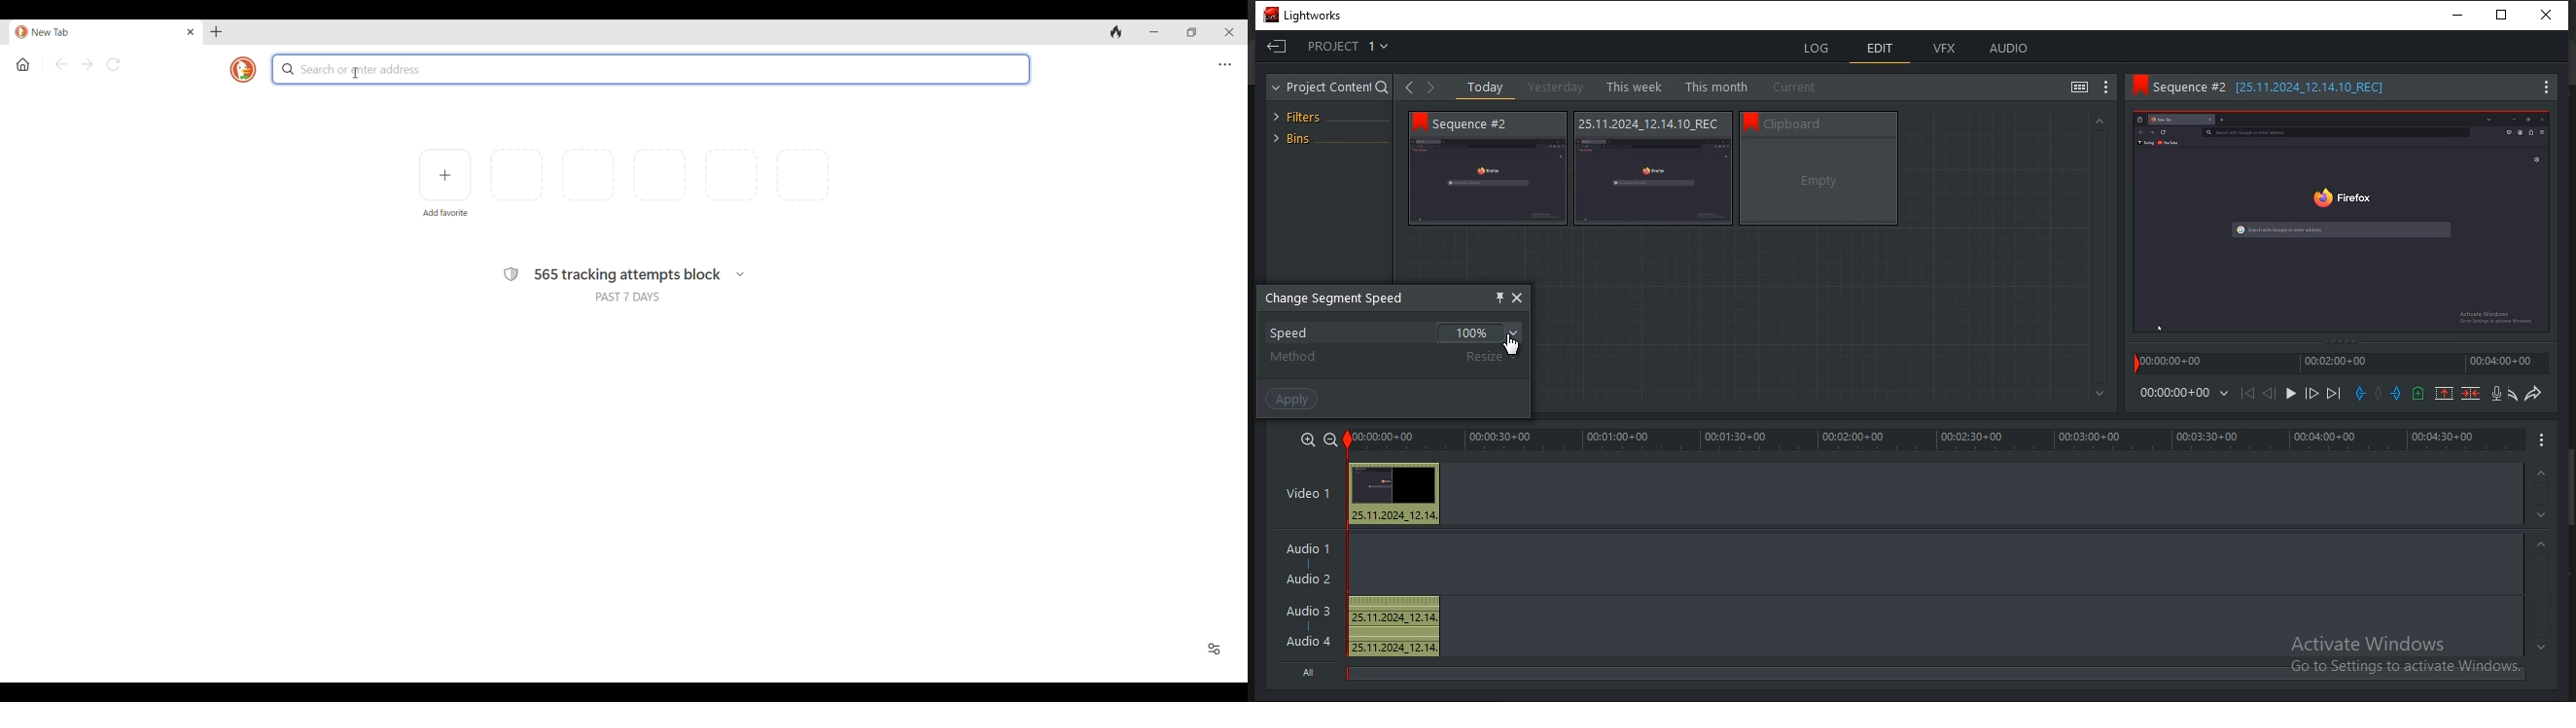 The image size is (2576, 728). I want to click on 565 tracking attempts block, so click(628, 276).